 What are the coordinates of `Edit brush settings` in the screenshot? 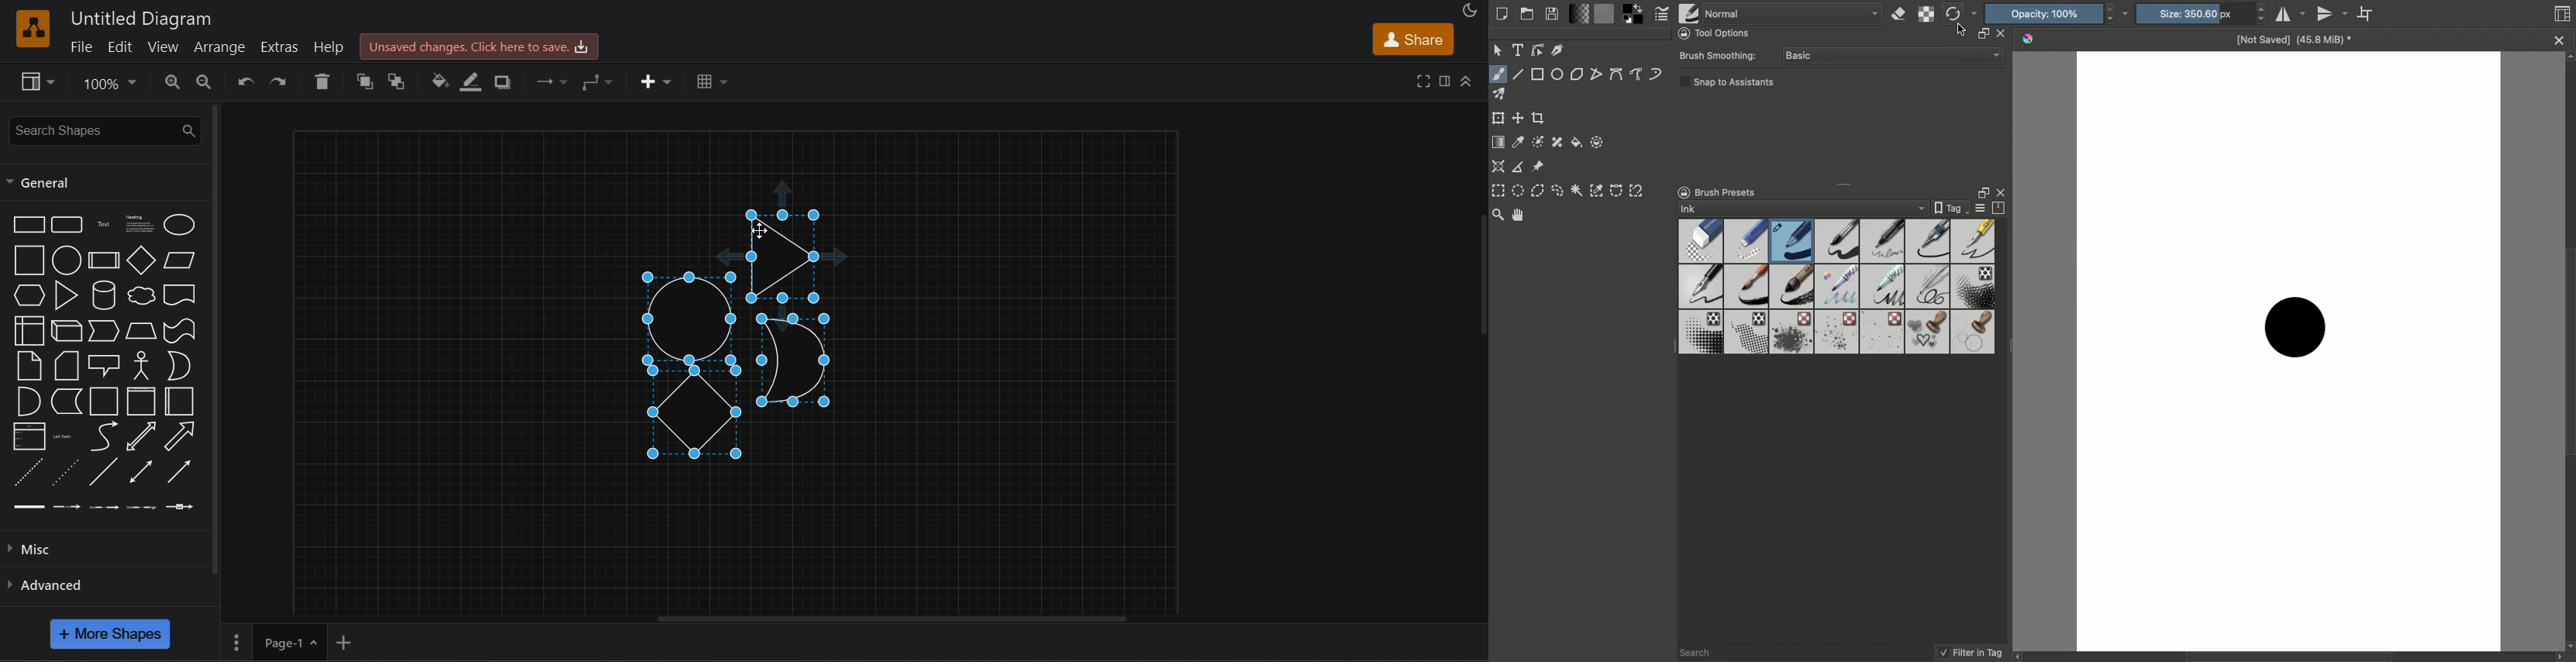 It's located at (1664, 14).